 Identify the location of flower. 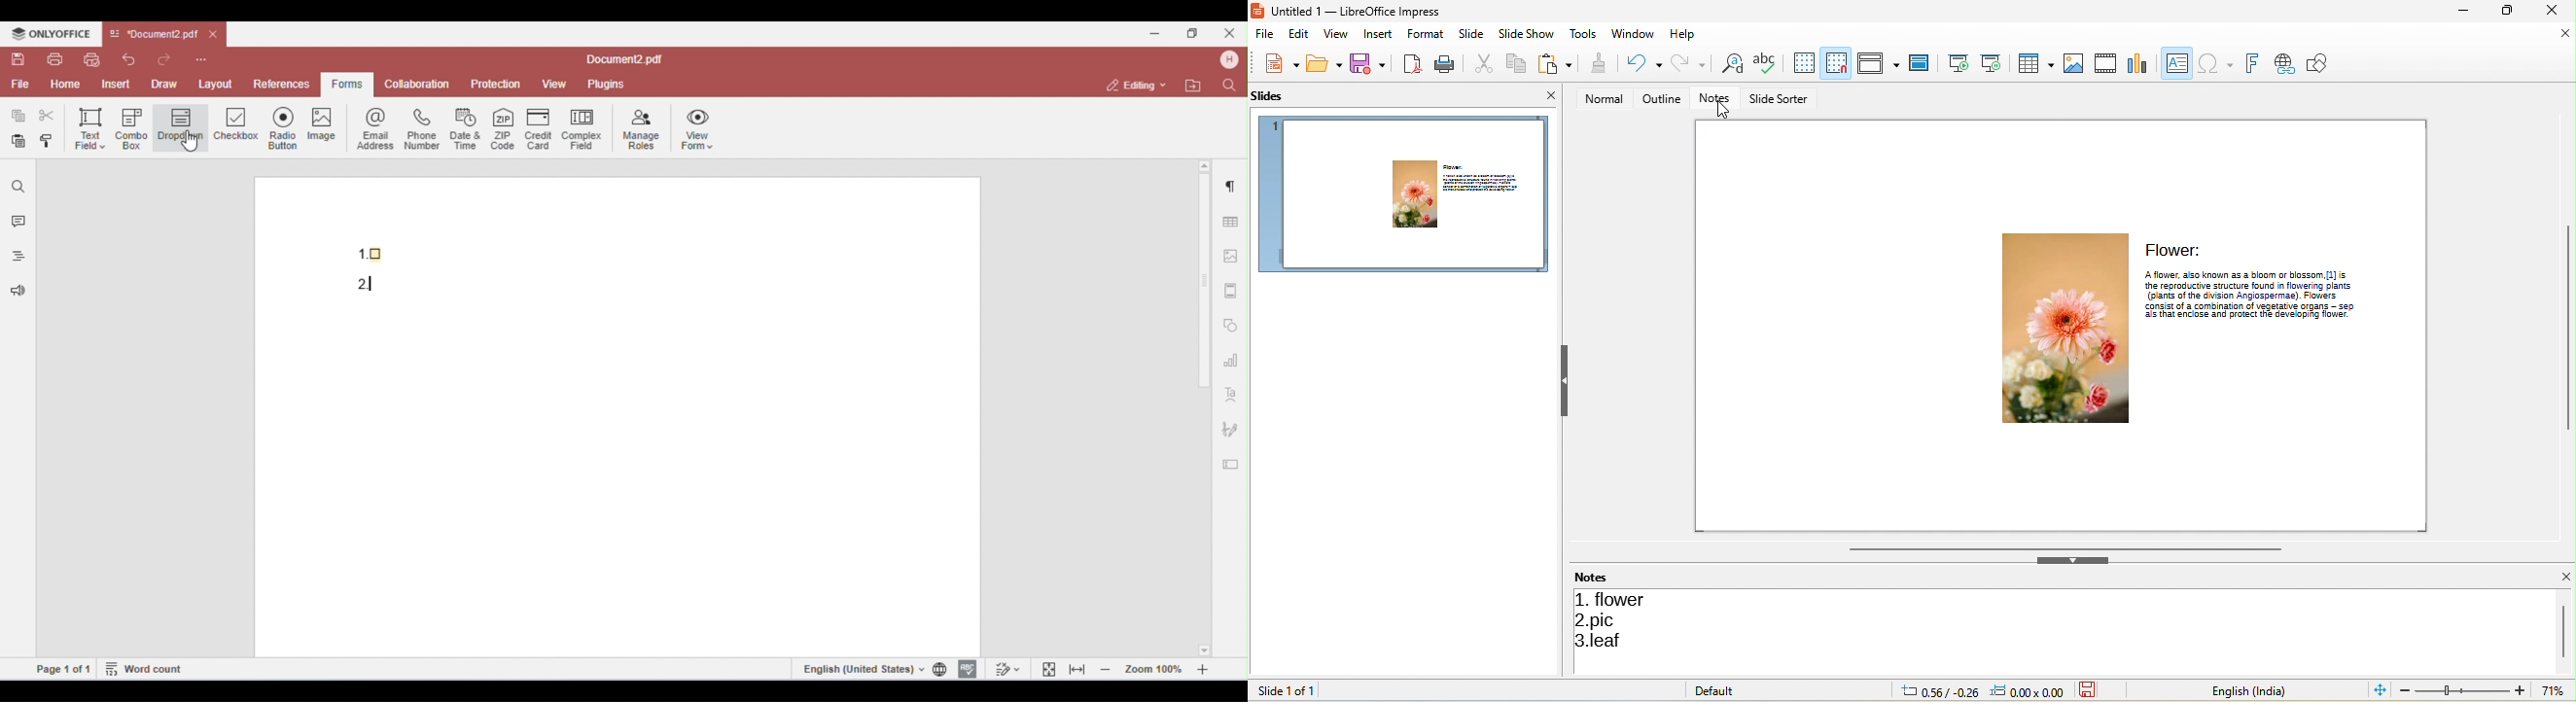
(1616, 598).